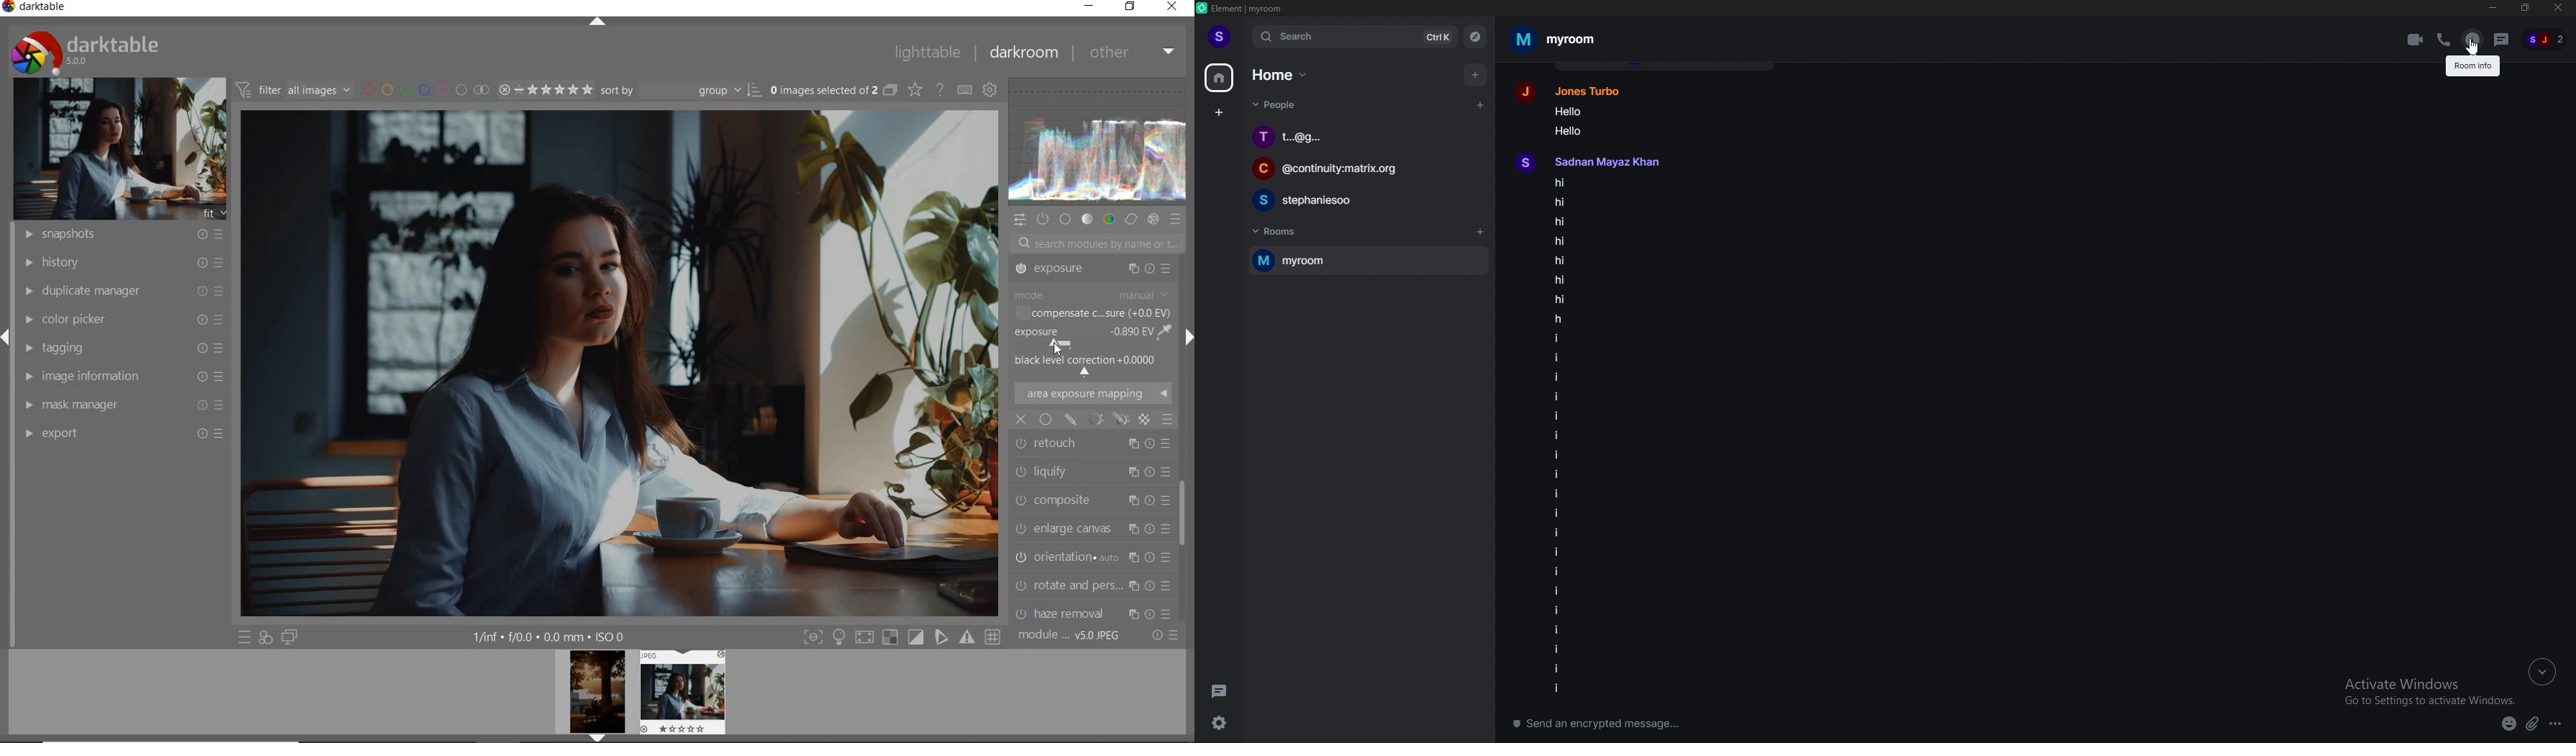  What do you see at coordinates (244, 636) in the screenshot?
I see `QUICK ACCESS TO PRESET` at bounding box center [244, 636].